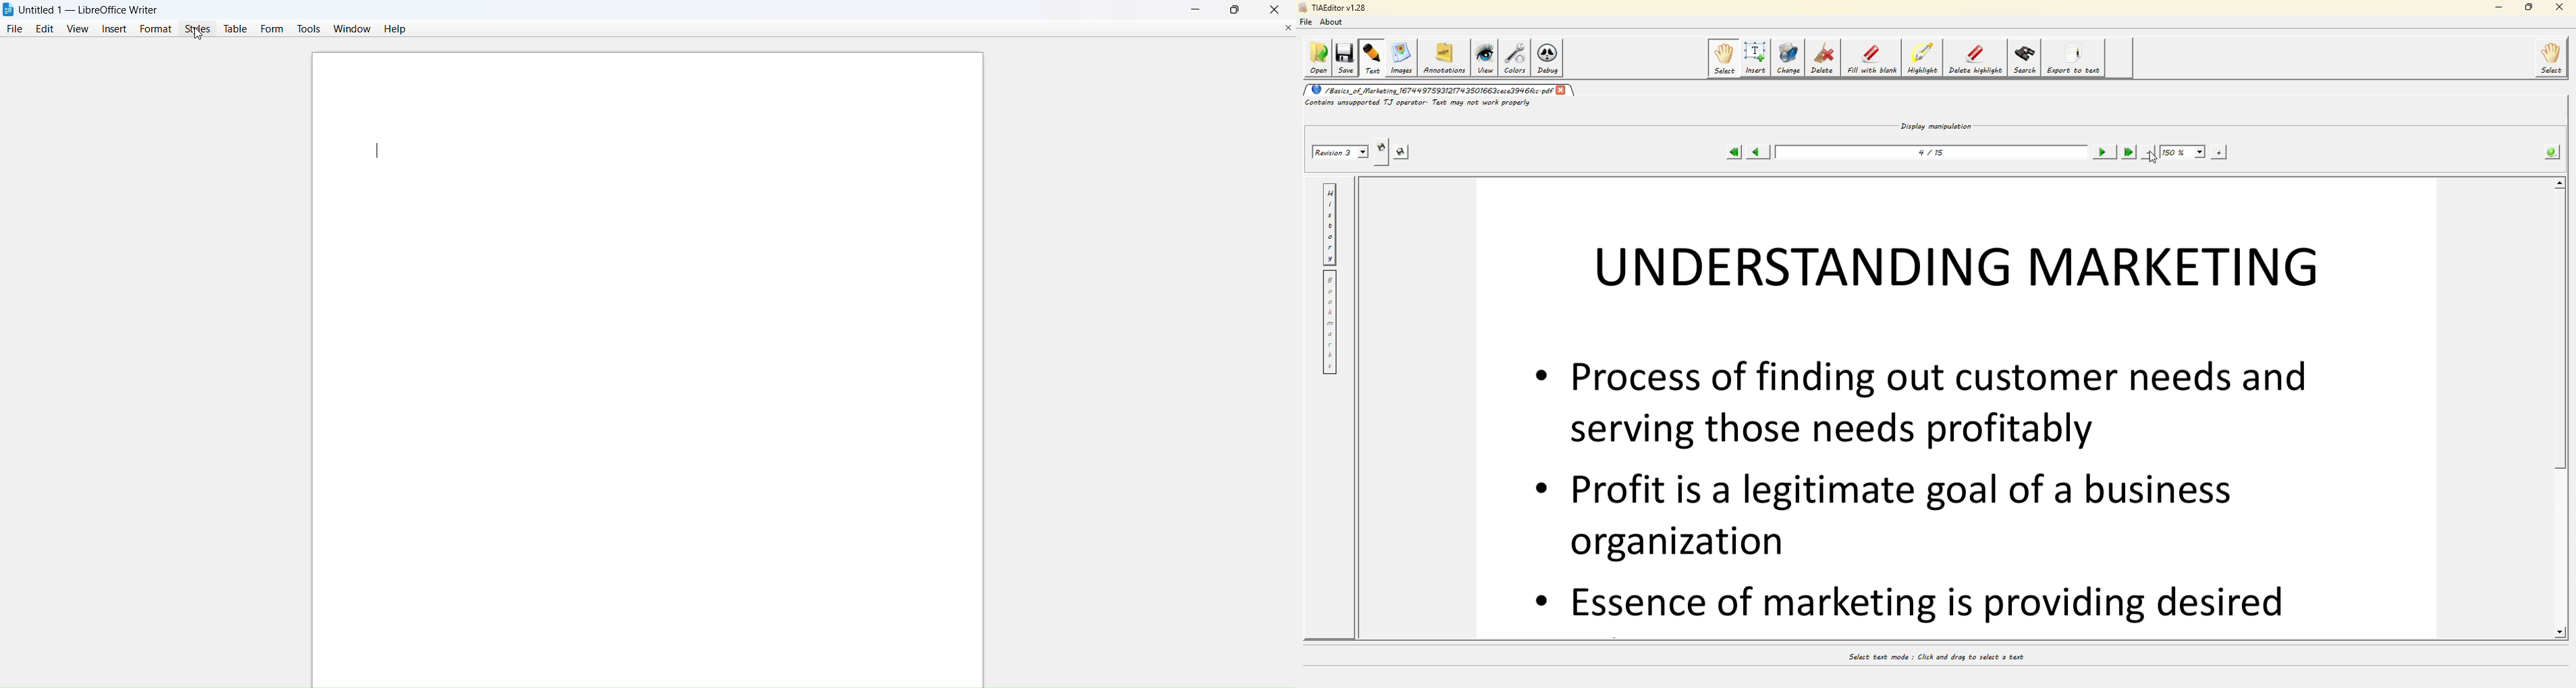  Describe the element at coordinates (399, 30) in the screenshot. I see `help` at that location.